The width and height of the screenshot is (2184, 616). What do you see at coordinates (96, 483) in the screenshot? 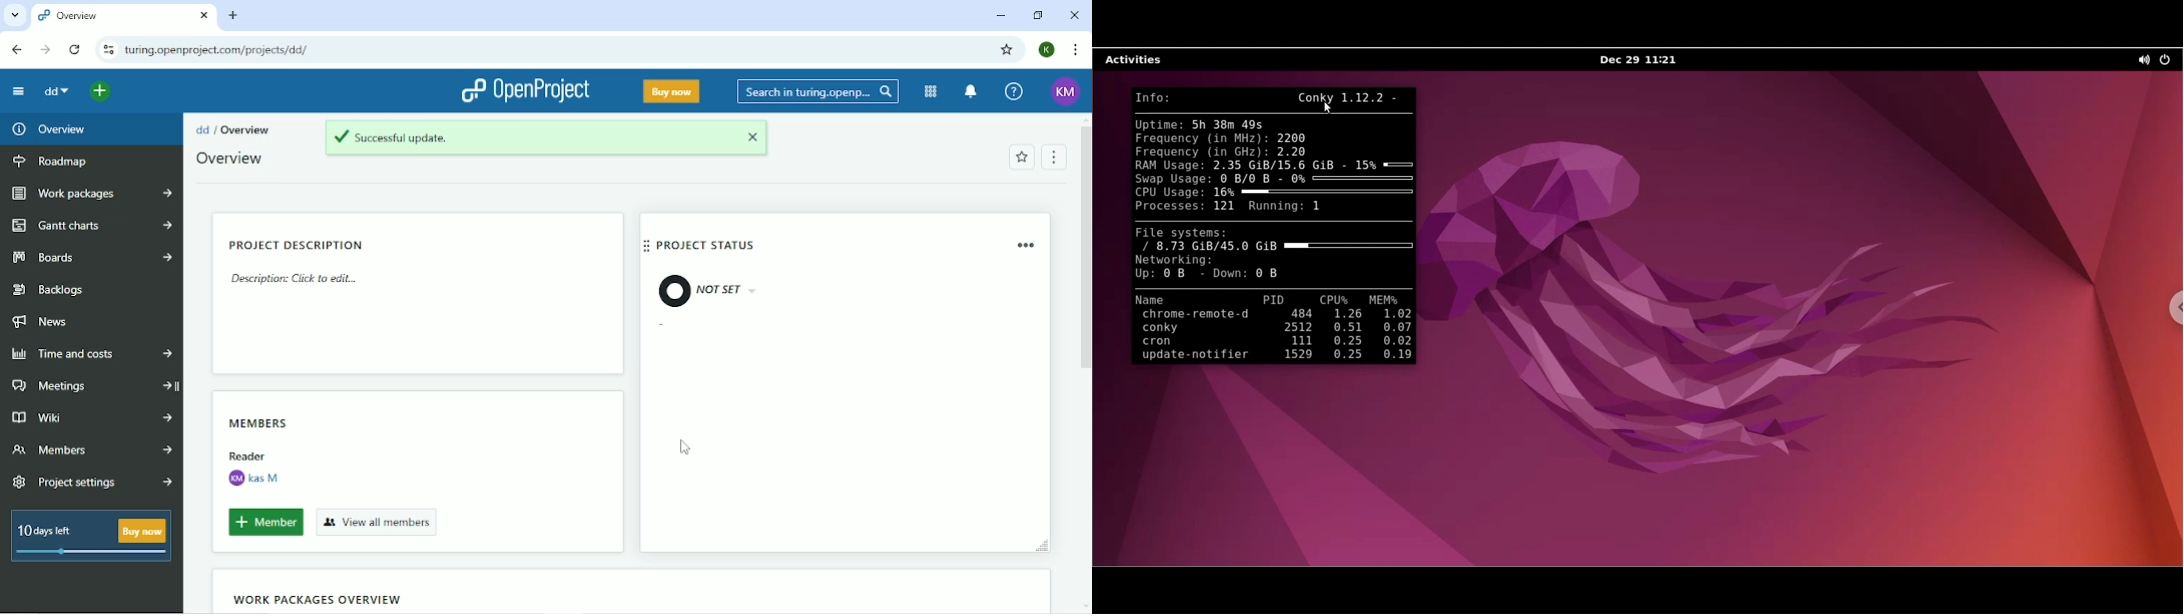
I see `Project settings` at bounding box center [96, 483].